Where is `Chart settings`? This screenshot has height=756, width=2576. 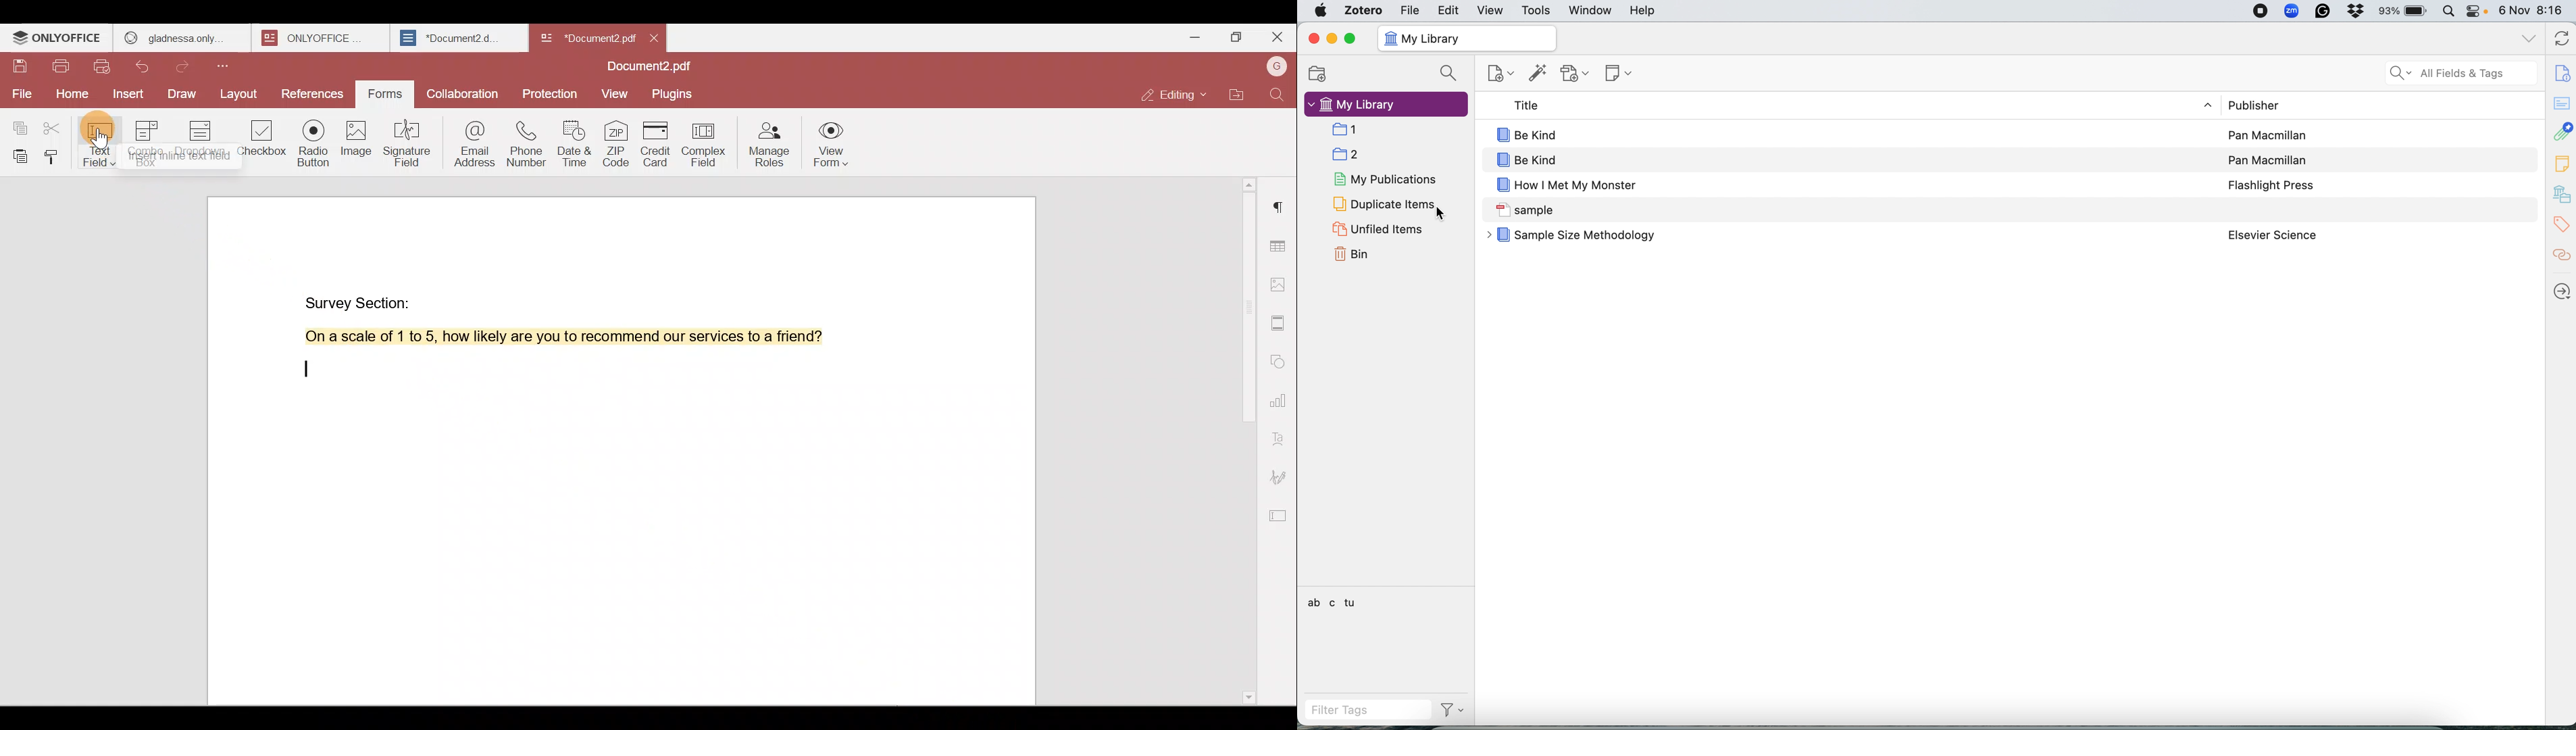 Chart settings is located at coordinates (1282, 393).